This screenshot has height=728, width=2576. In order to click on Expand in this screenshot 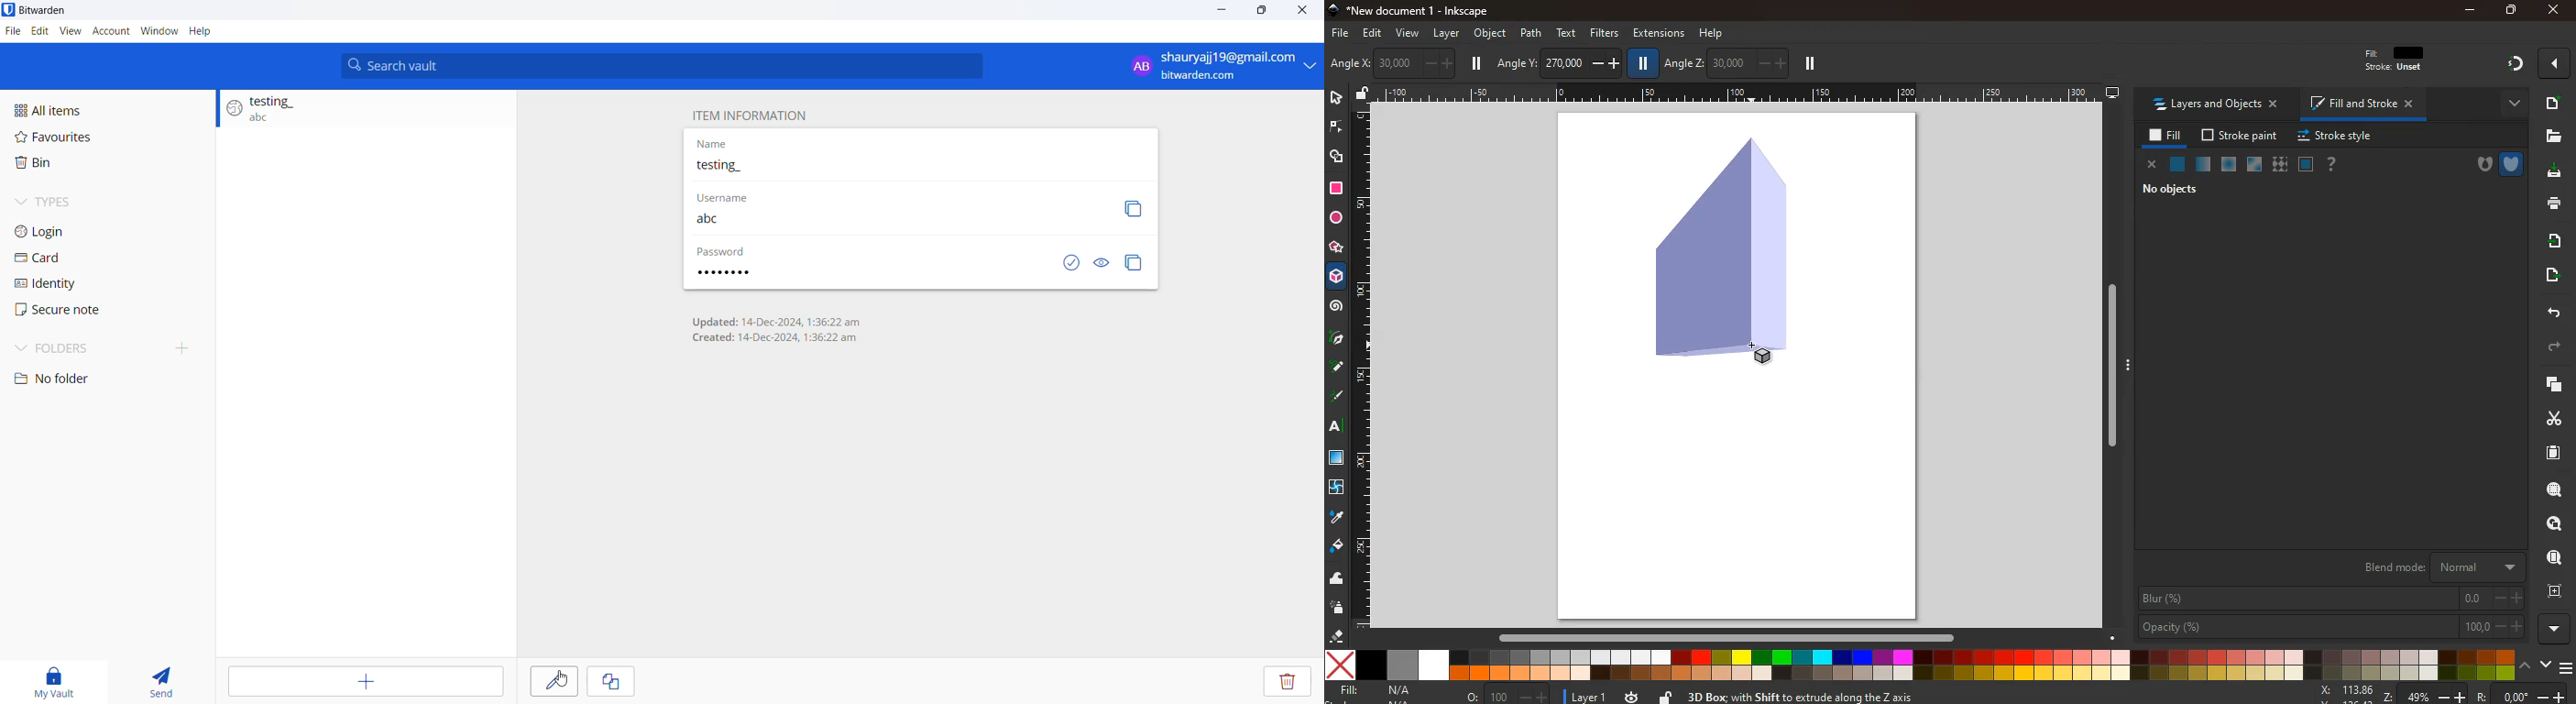, I will do `click(2130, 364)`.